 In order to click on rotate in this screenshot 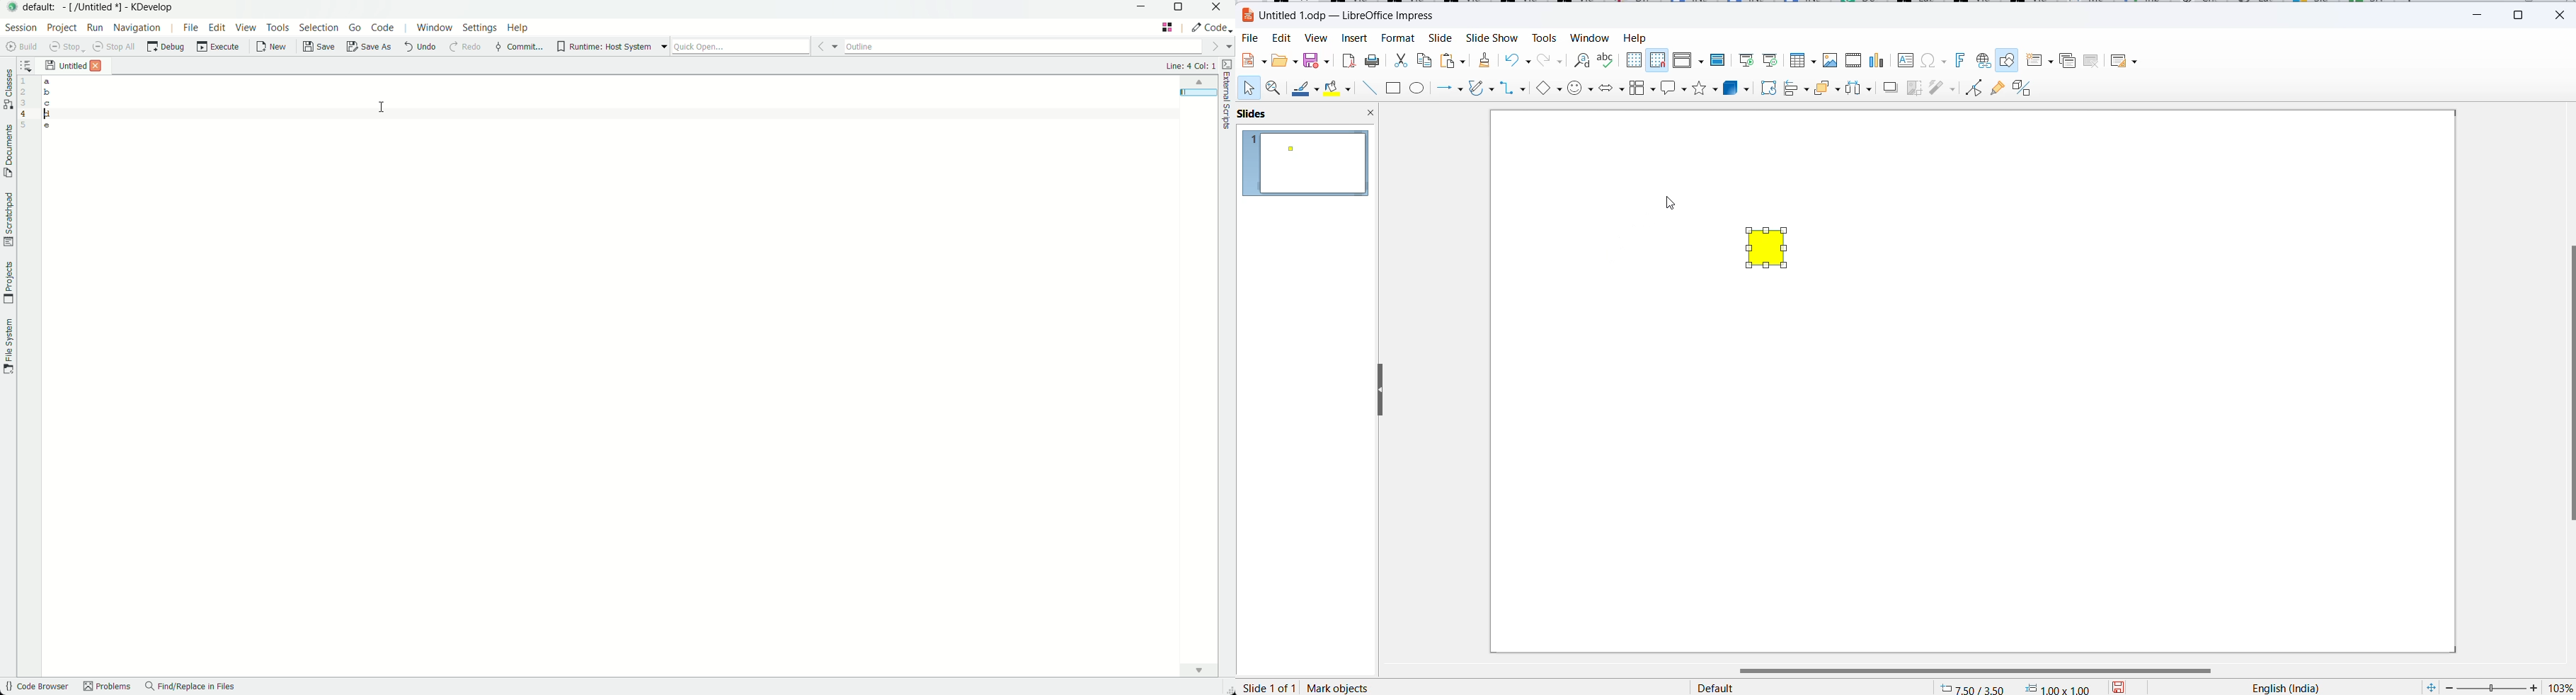, I will do `click(1766, 88)`.